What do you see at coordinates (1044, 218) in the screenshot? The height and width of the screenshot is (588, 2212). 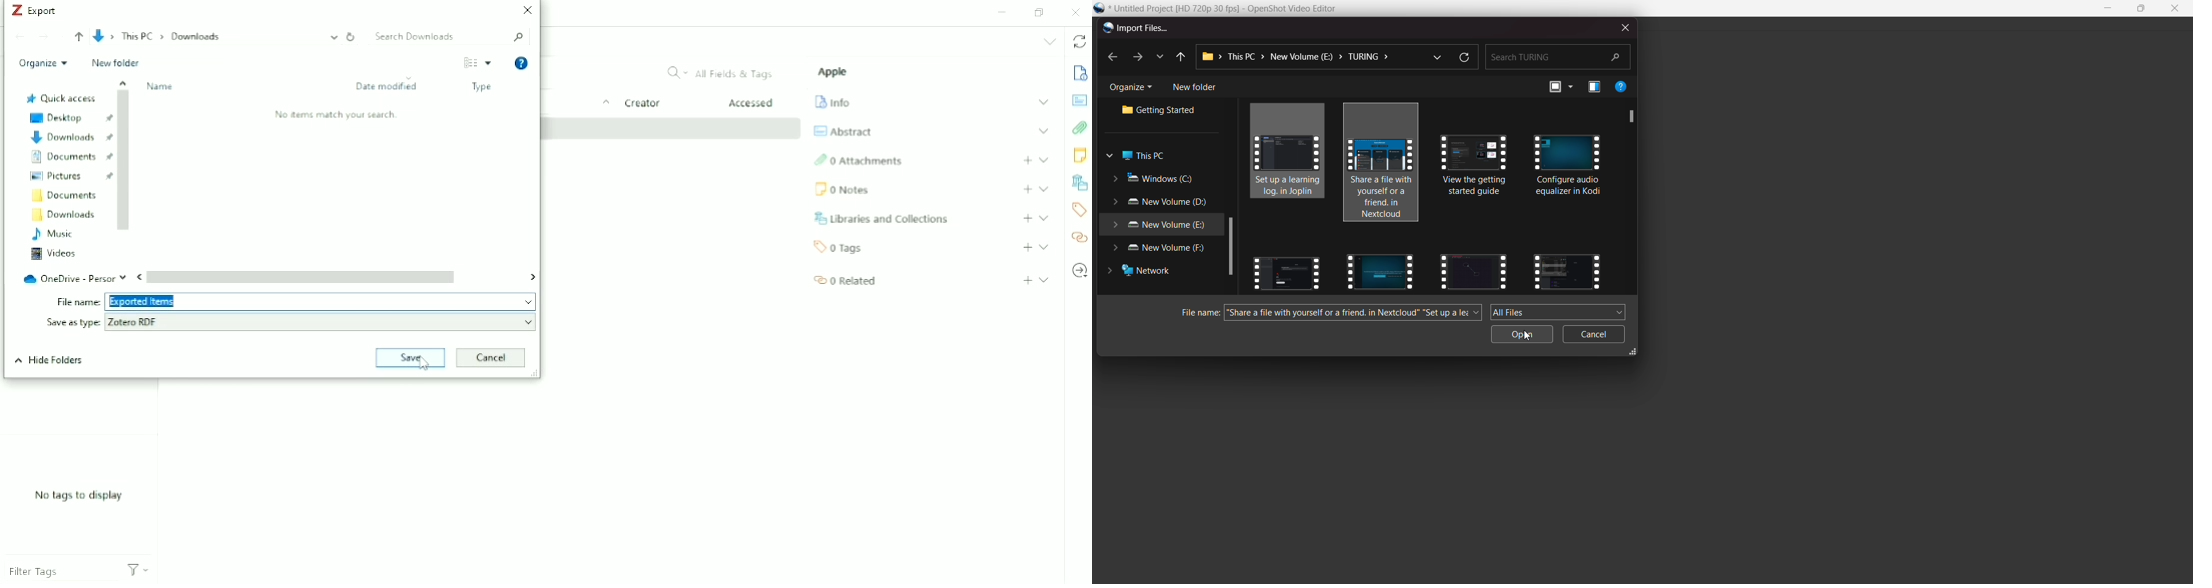 I see `Expand section` at bounding box center [1044, 218].